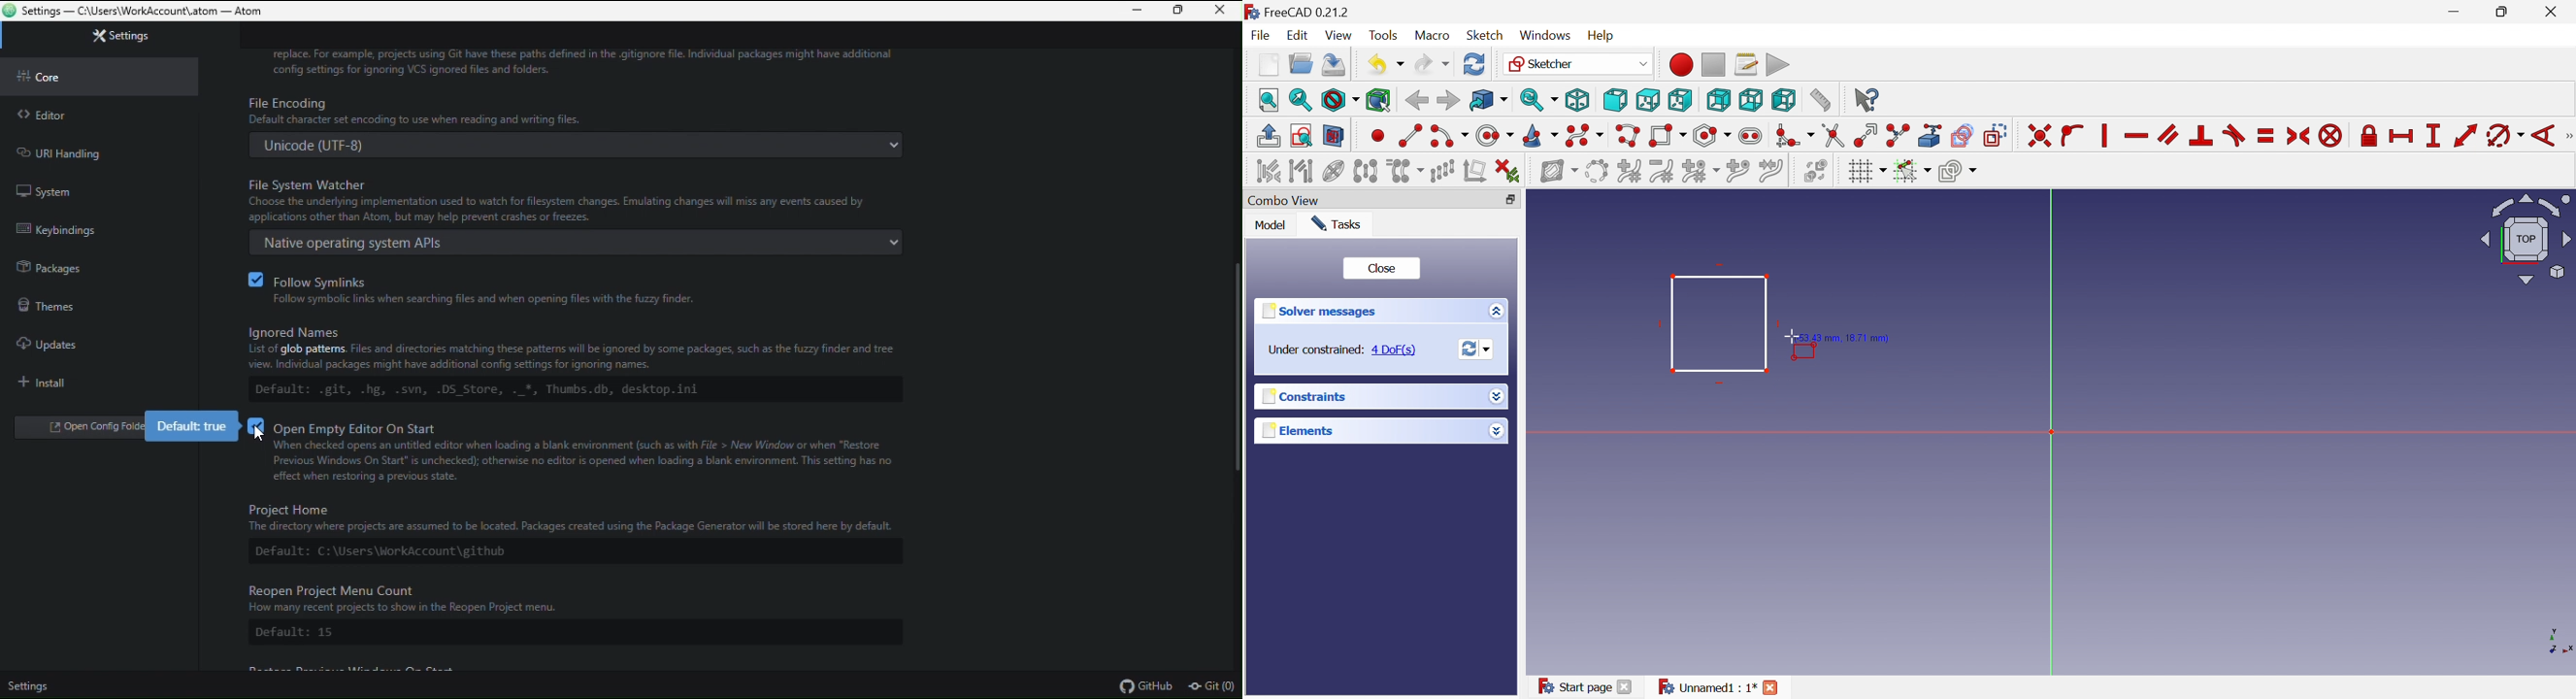 This screenshot has width=2576, height=700. I want to click on Select associated constraints, so click(1267, 172).